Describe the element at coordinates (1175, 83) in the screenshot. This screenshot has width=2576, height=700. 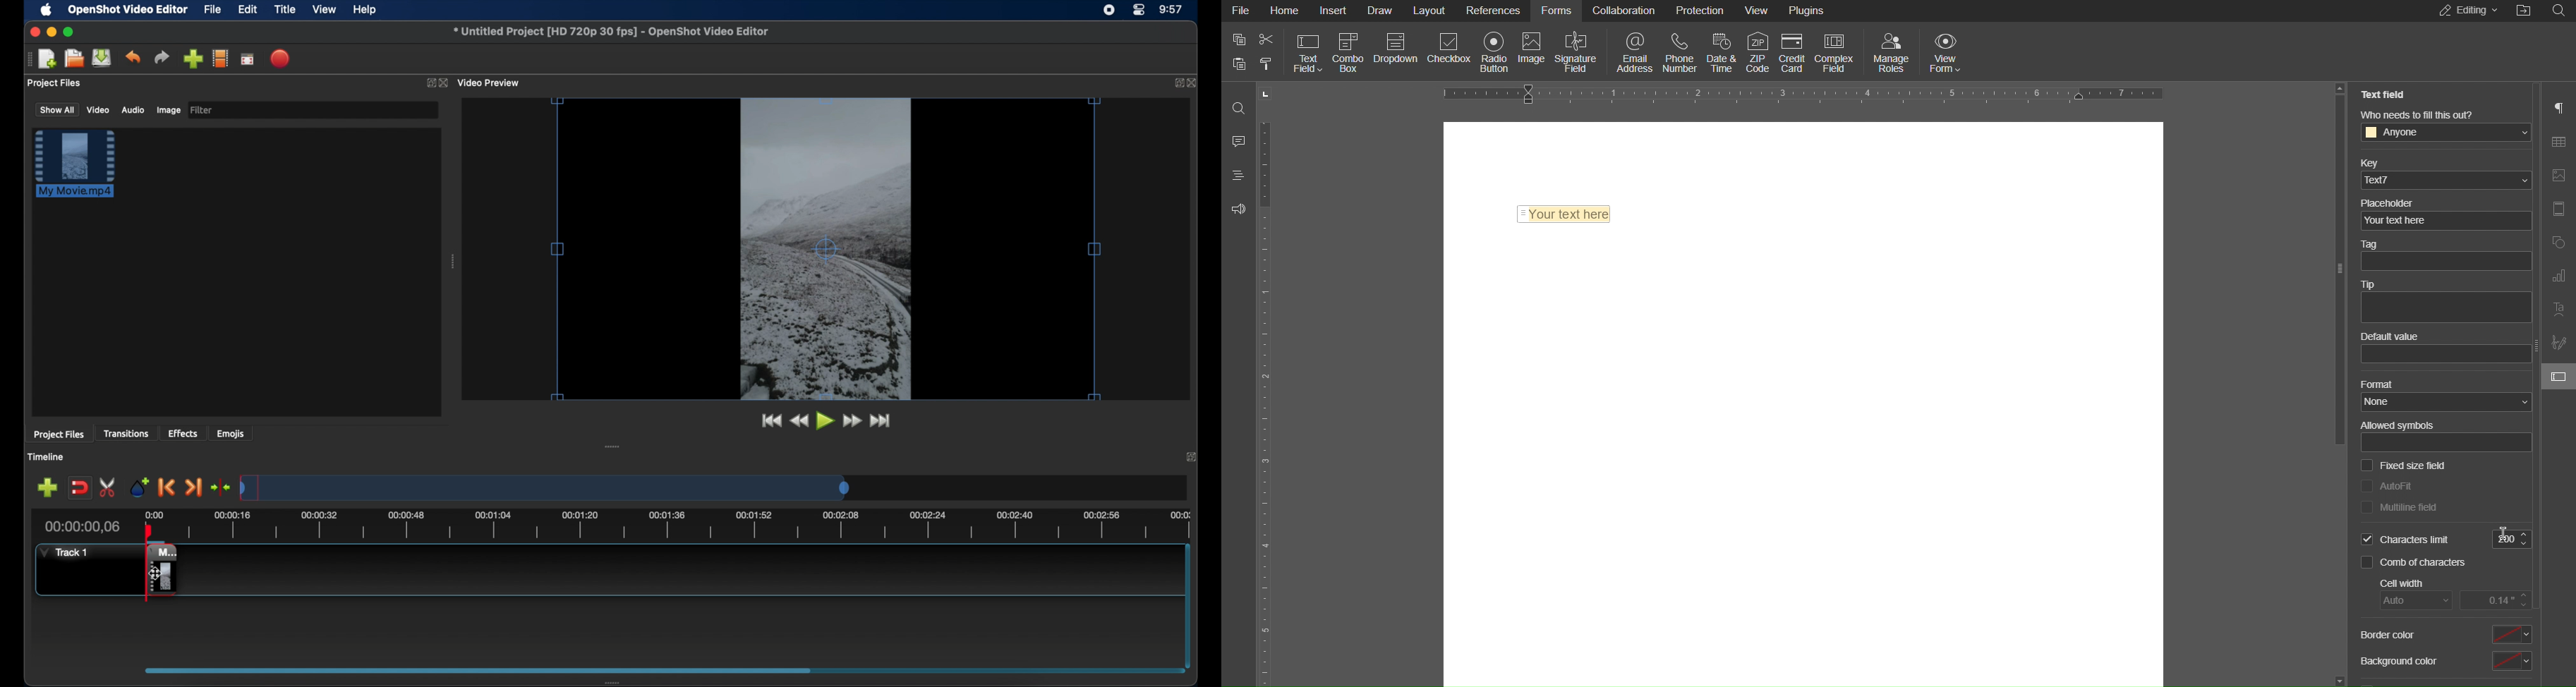
I see `expand` at that location.